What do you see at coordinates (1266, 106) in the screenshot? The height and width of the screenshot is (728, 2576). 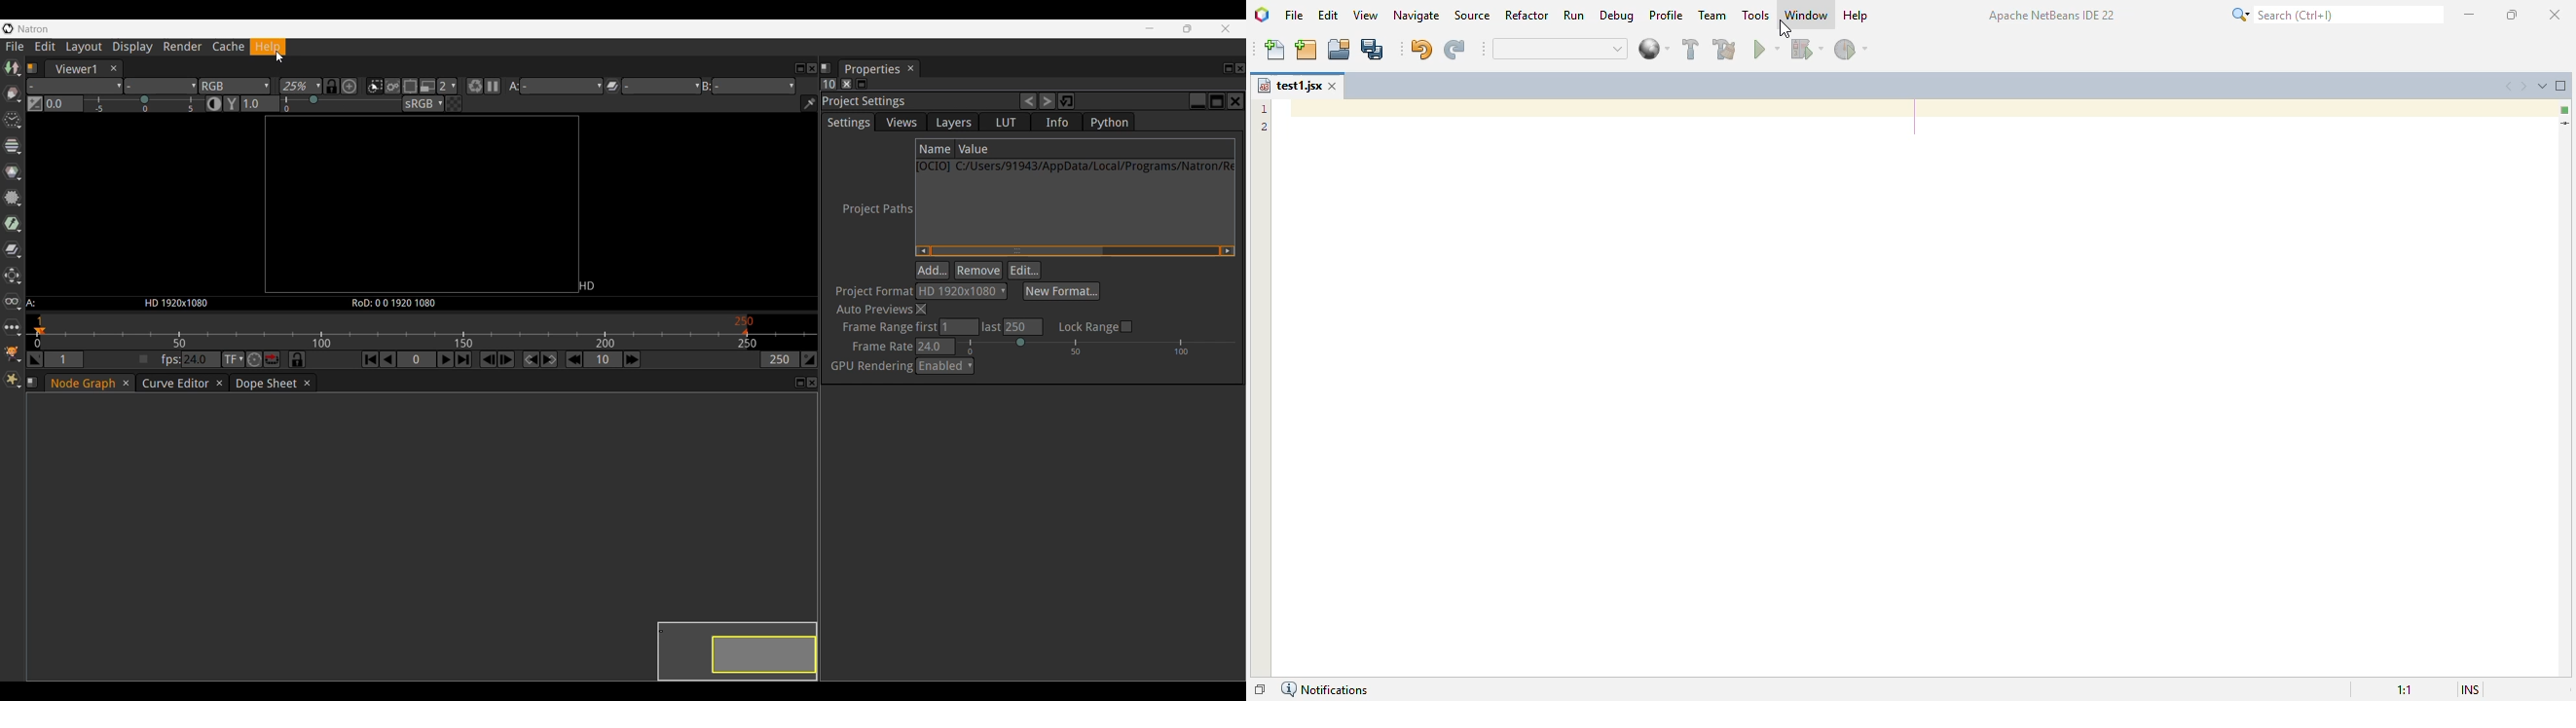 I see `1` at bounding box center [1266, 106].